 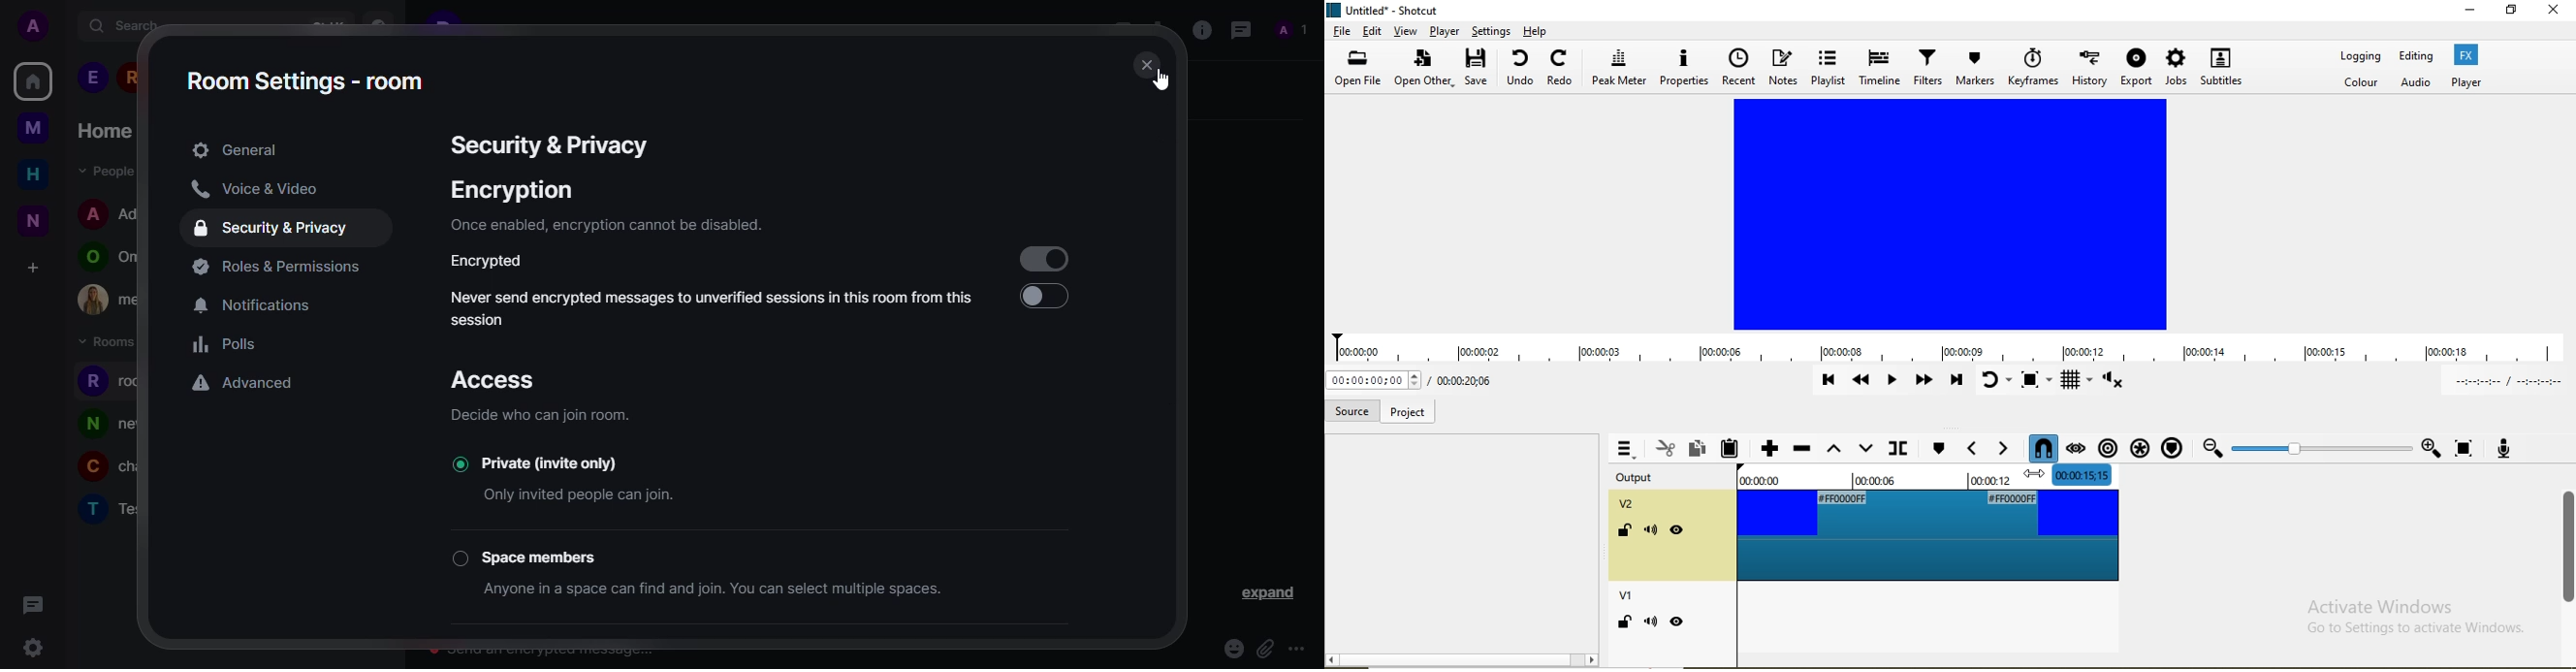 I want to click on Audio, so click(x=2418, y=83).